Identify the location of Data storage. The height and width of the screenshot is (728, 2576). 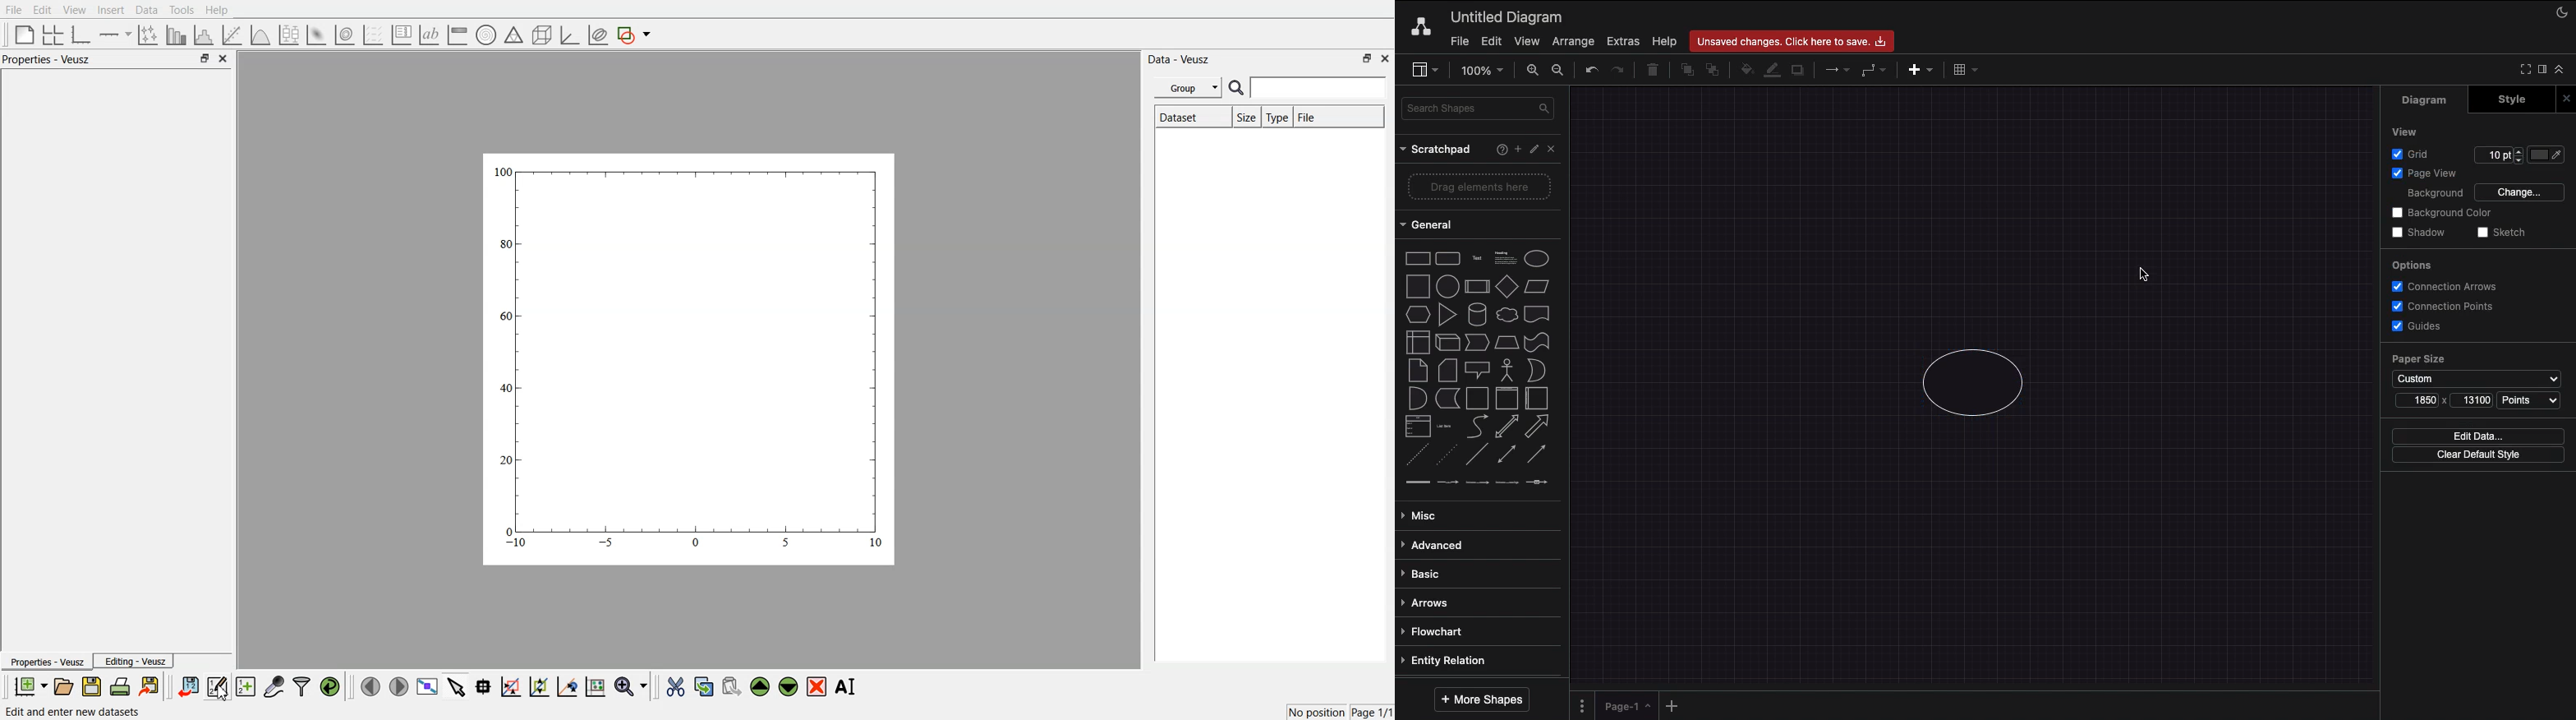
(1447, 399).